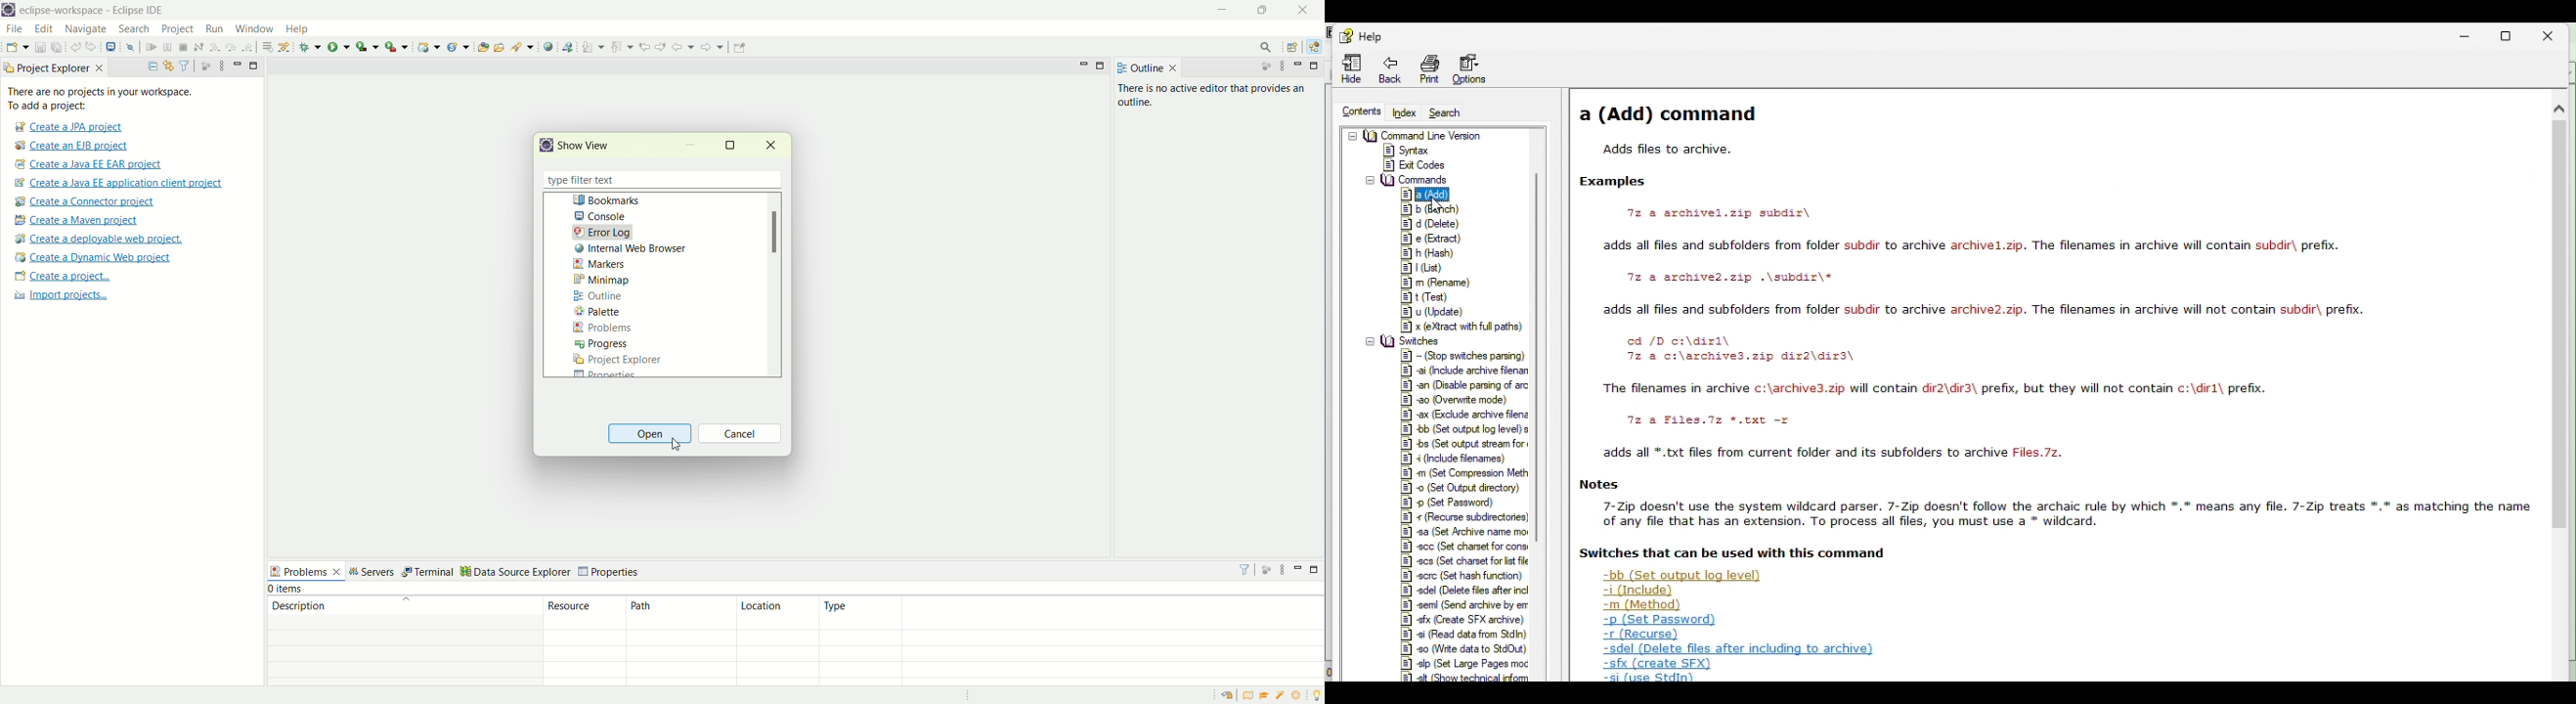 The width and height of the screenshot is (2576, 728). Describe the element at coordinates (712, 46) in the screenshot. I see `forward` at that location.